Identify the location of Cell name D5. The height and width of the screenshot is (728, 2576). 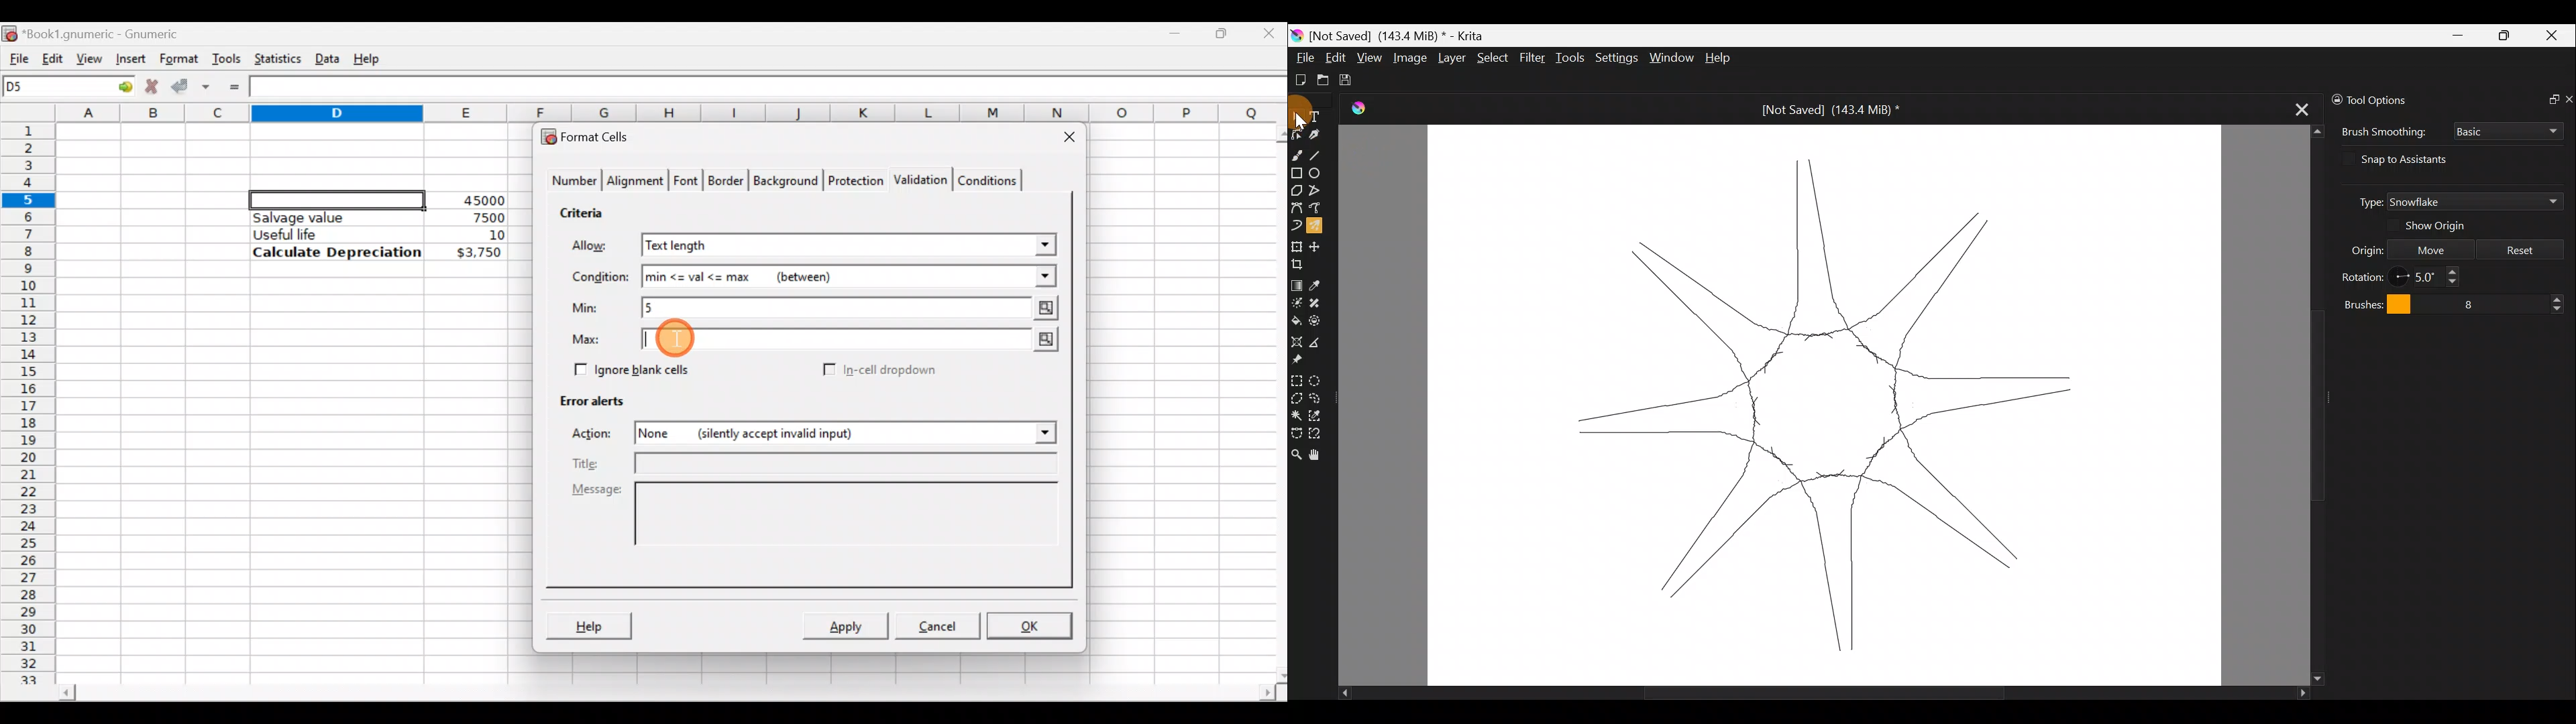
(52, 88).